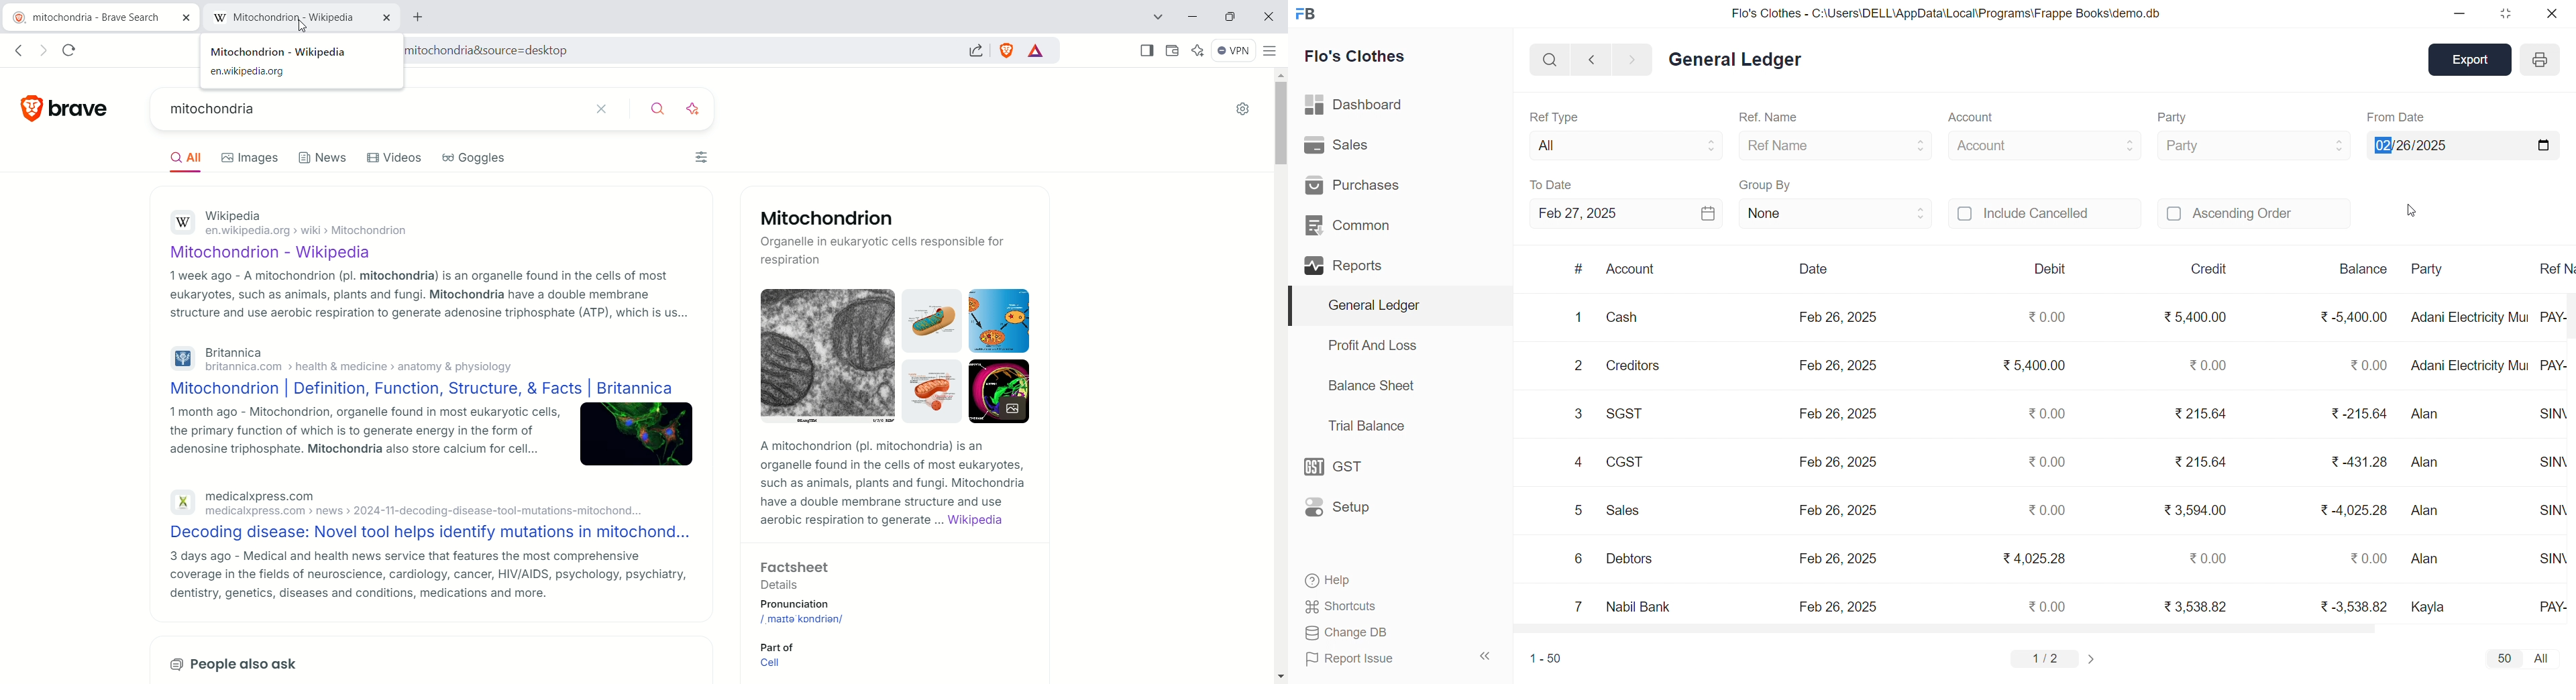 The height and width of the screenshot is (700, 2576). I want to click on MINIMIZE, so click(2460, 15).